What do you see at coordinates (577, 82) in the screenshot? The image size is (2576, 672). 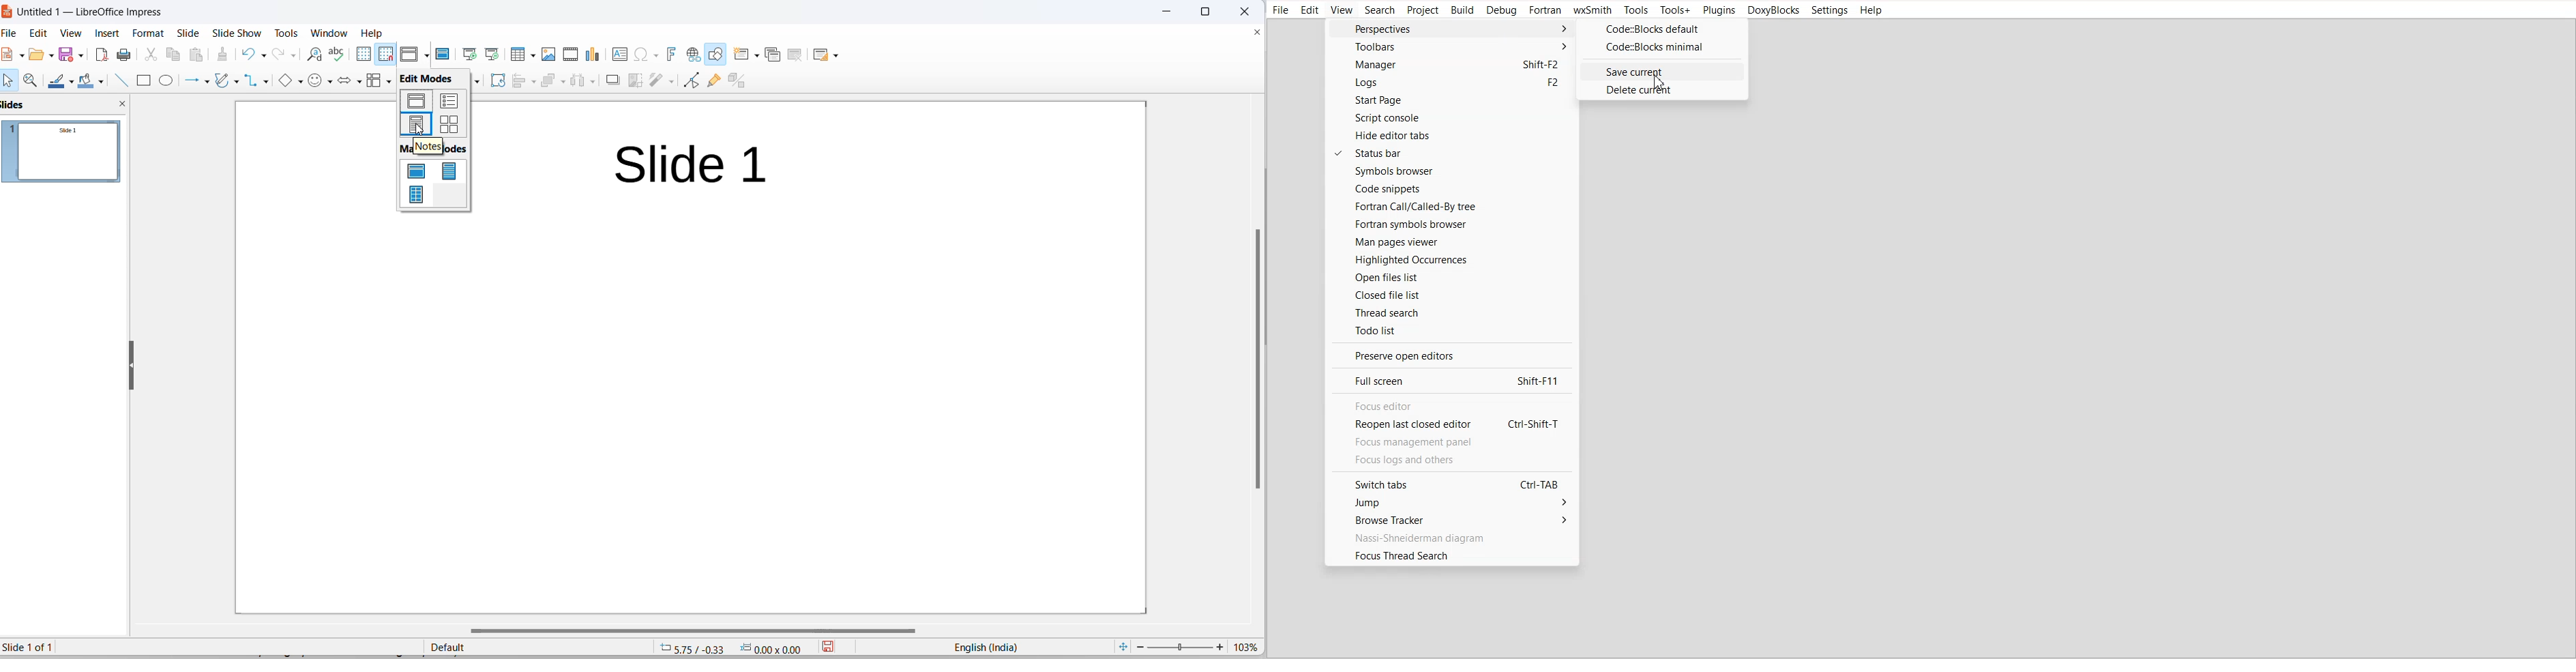 I see `distribute object` at bounding box center [577, 82].